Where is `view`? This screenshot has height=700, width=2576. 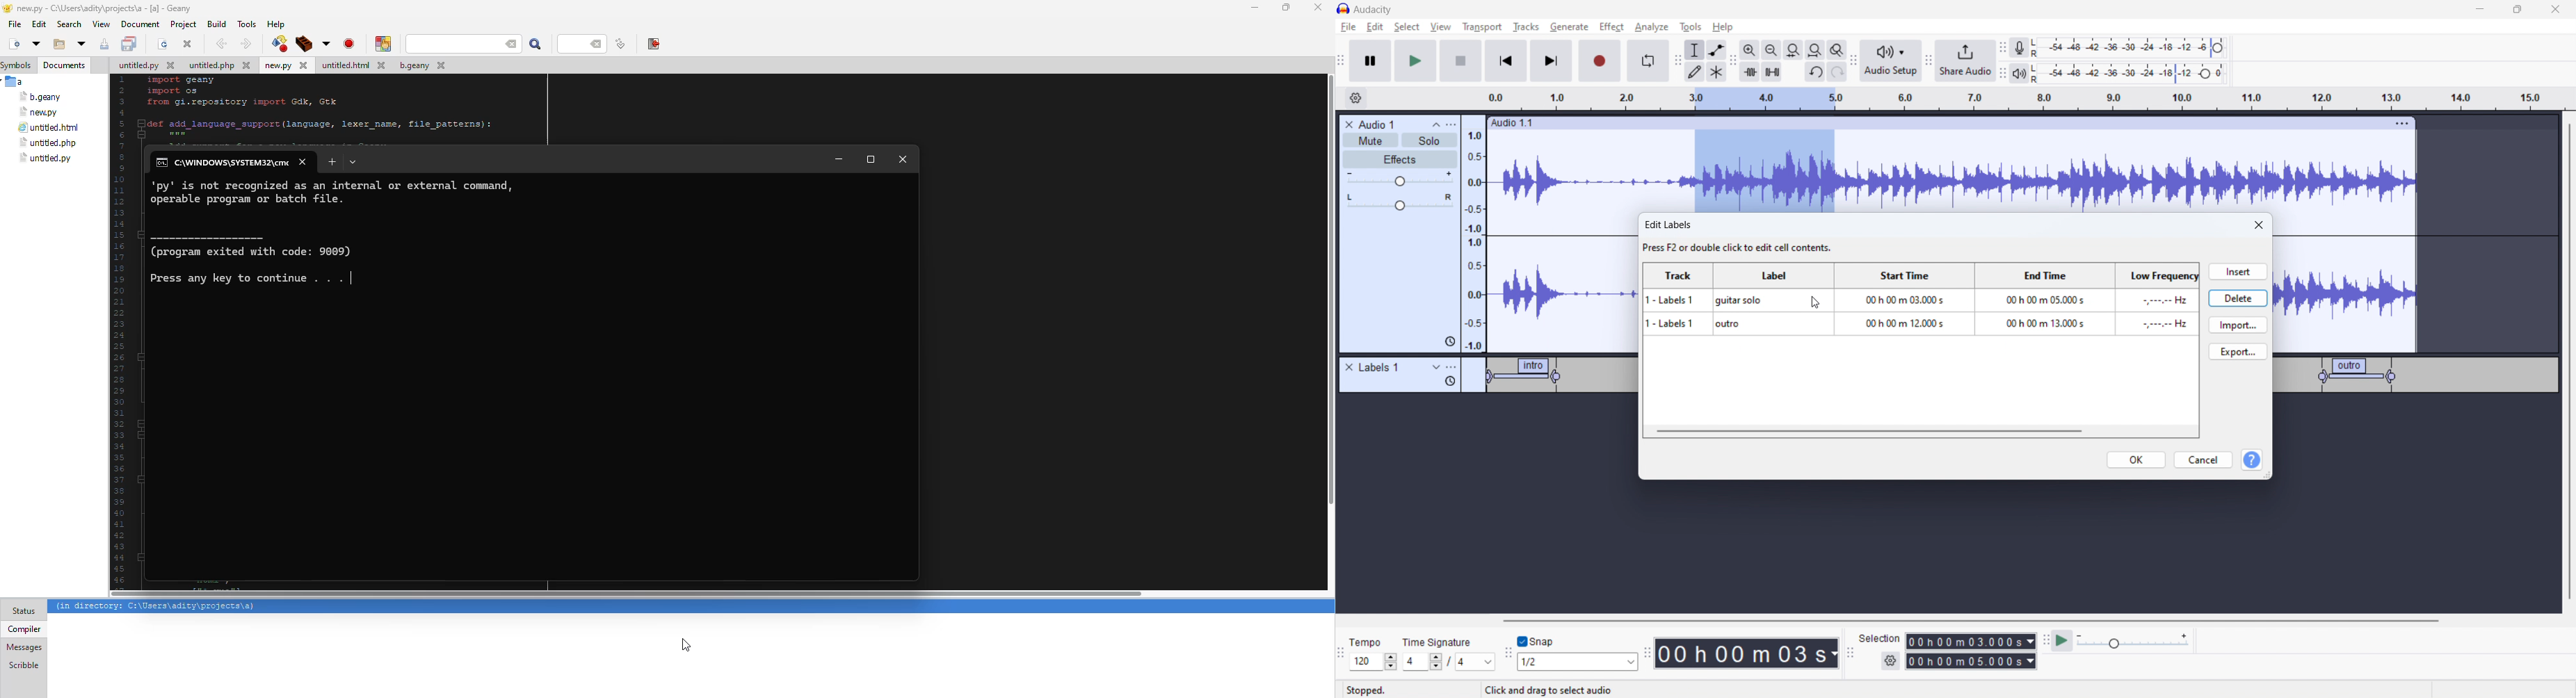 view is located at coordinates (1441, 26).